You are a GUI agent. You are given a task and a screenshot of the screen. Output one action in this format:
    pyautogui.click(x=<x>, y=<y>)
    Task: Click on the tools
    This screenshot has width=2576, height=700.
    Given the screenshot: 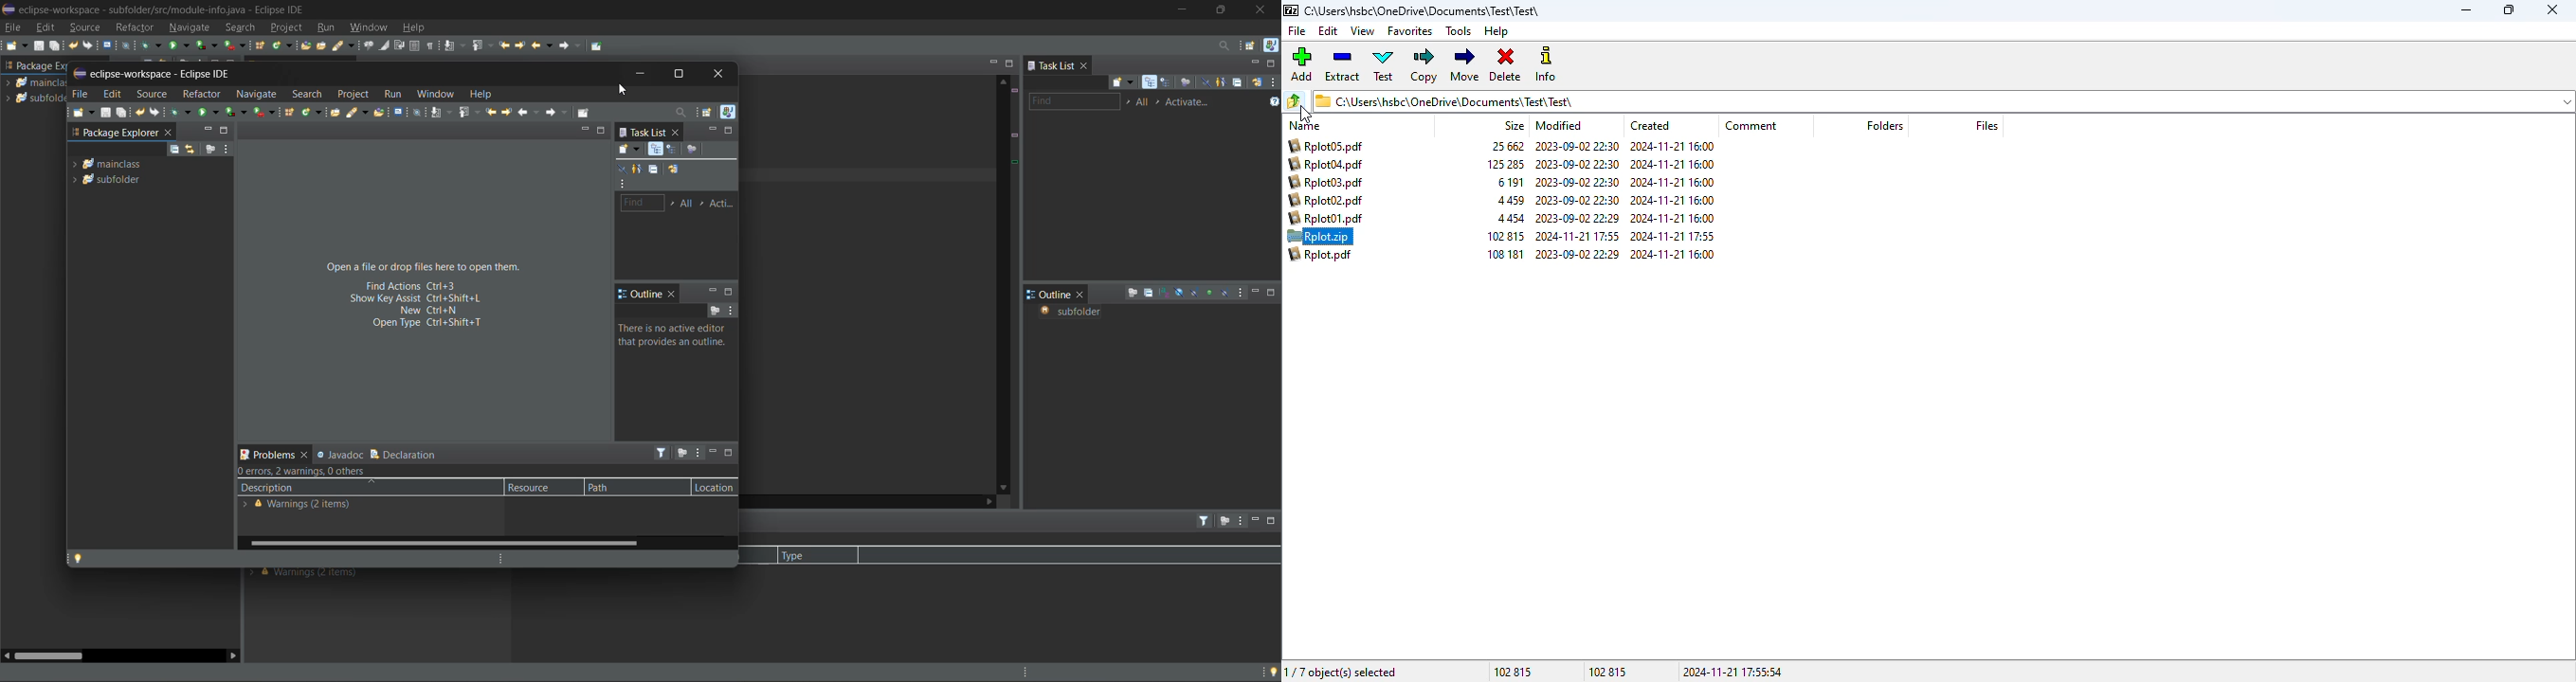 What is the action you would take?
    pyautogui.click(x=1458, y=30)
    